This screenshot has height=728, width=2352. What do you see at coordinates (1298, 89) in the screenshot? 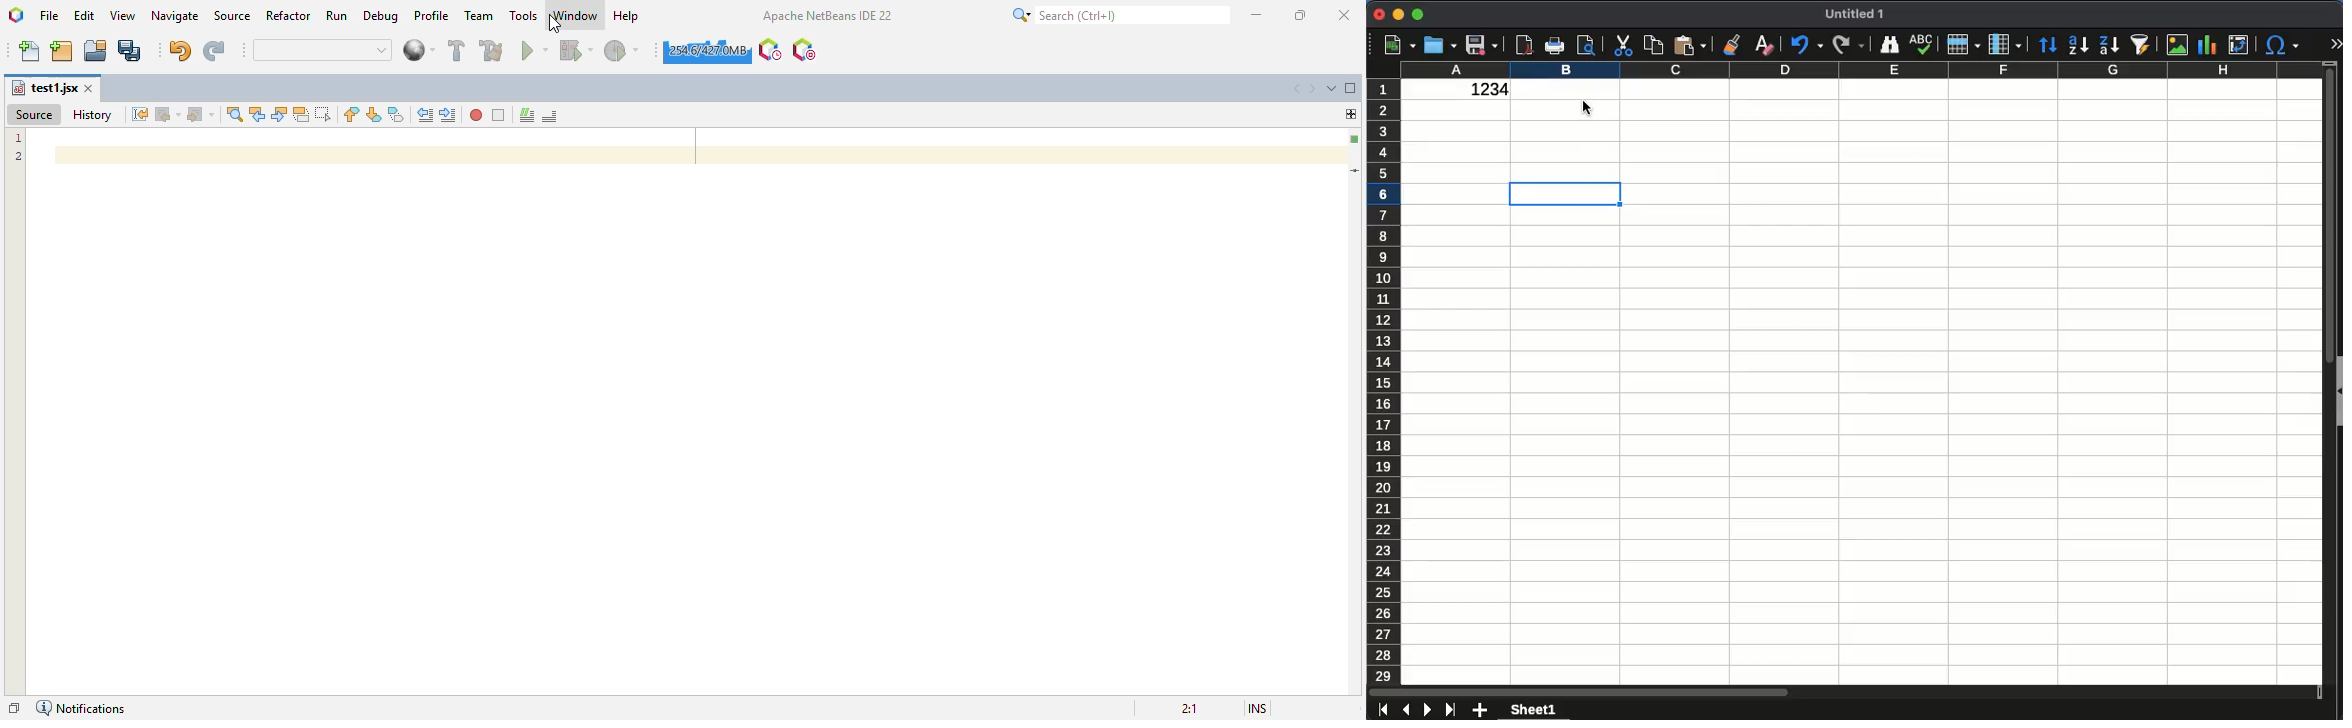
I see `scroll documents left` at bounding box center [1298, 89].